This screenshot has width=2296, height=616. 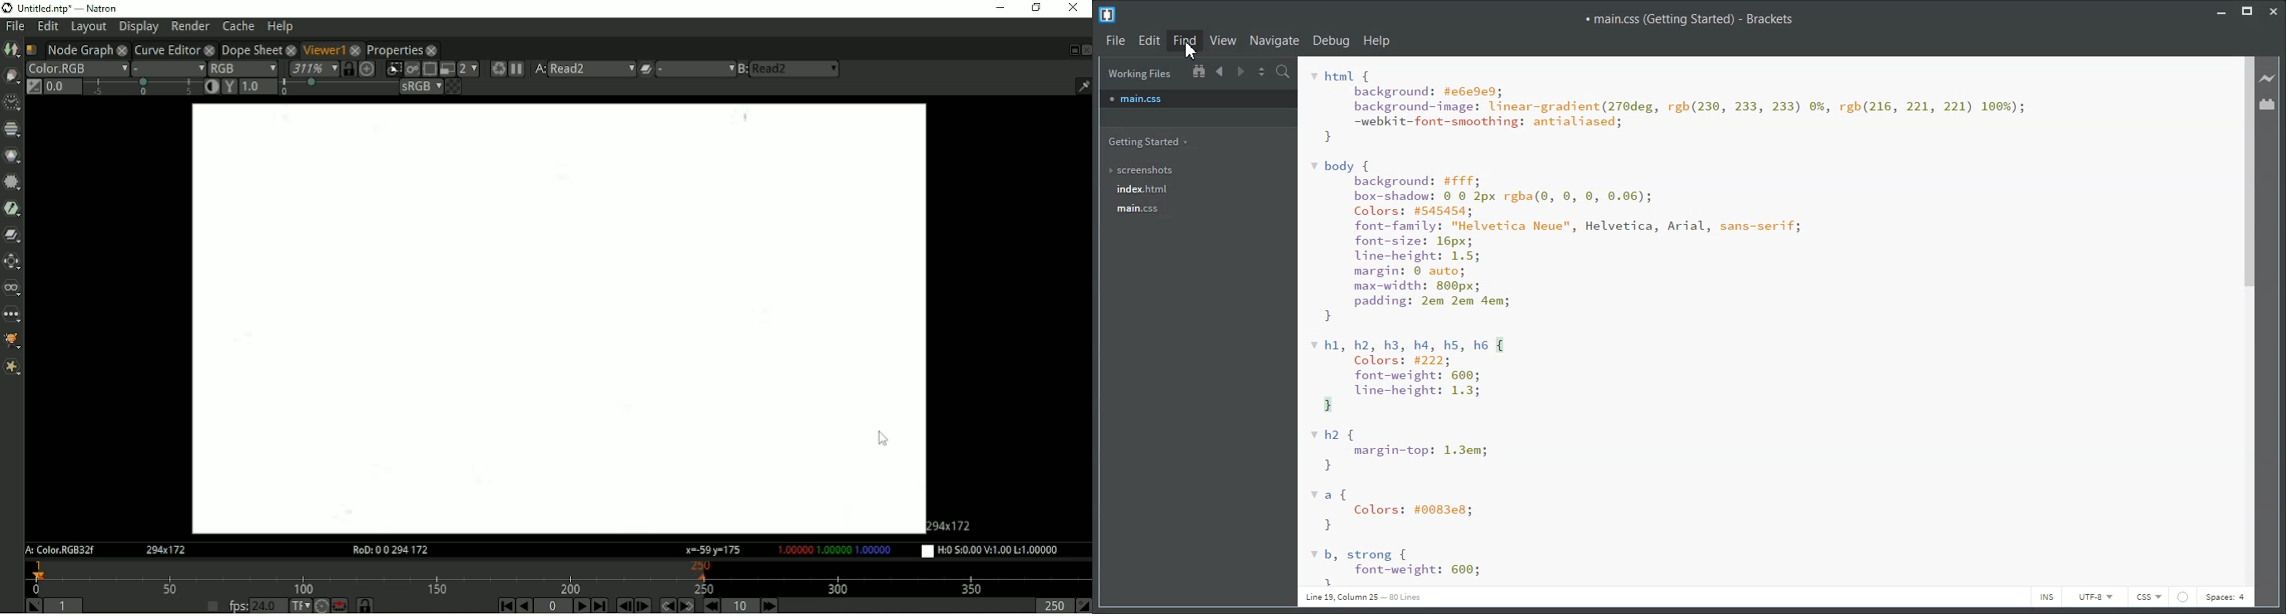 I want to click on Logo, so click(x=1109, y=14).